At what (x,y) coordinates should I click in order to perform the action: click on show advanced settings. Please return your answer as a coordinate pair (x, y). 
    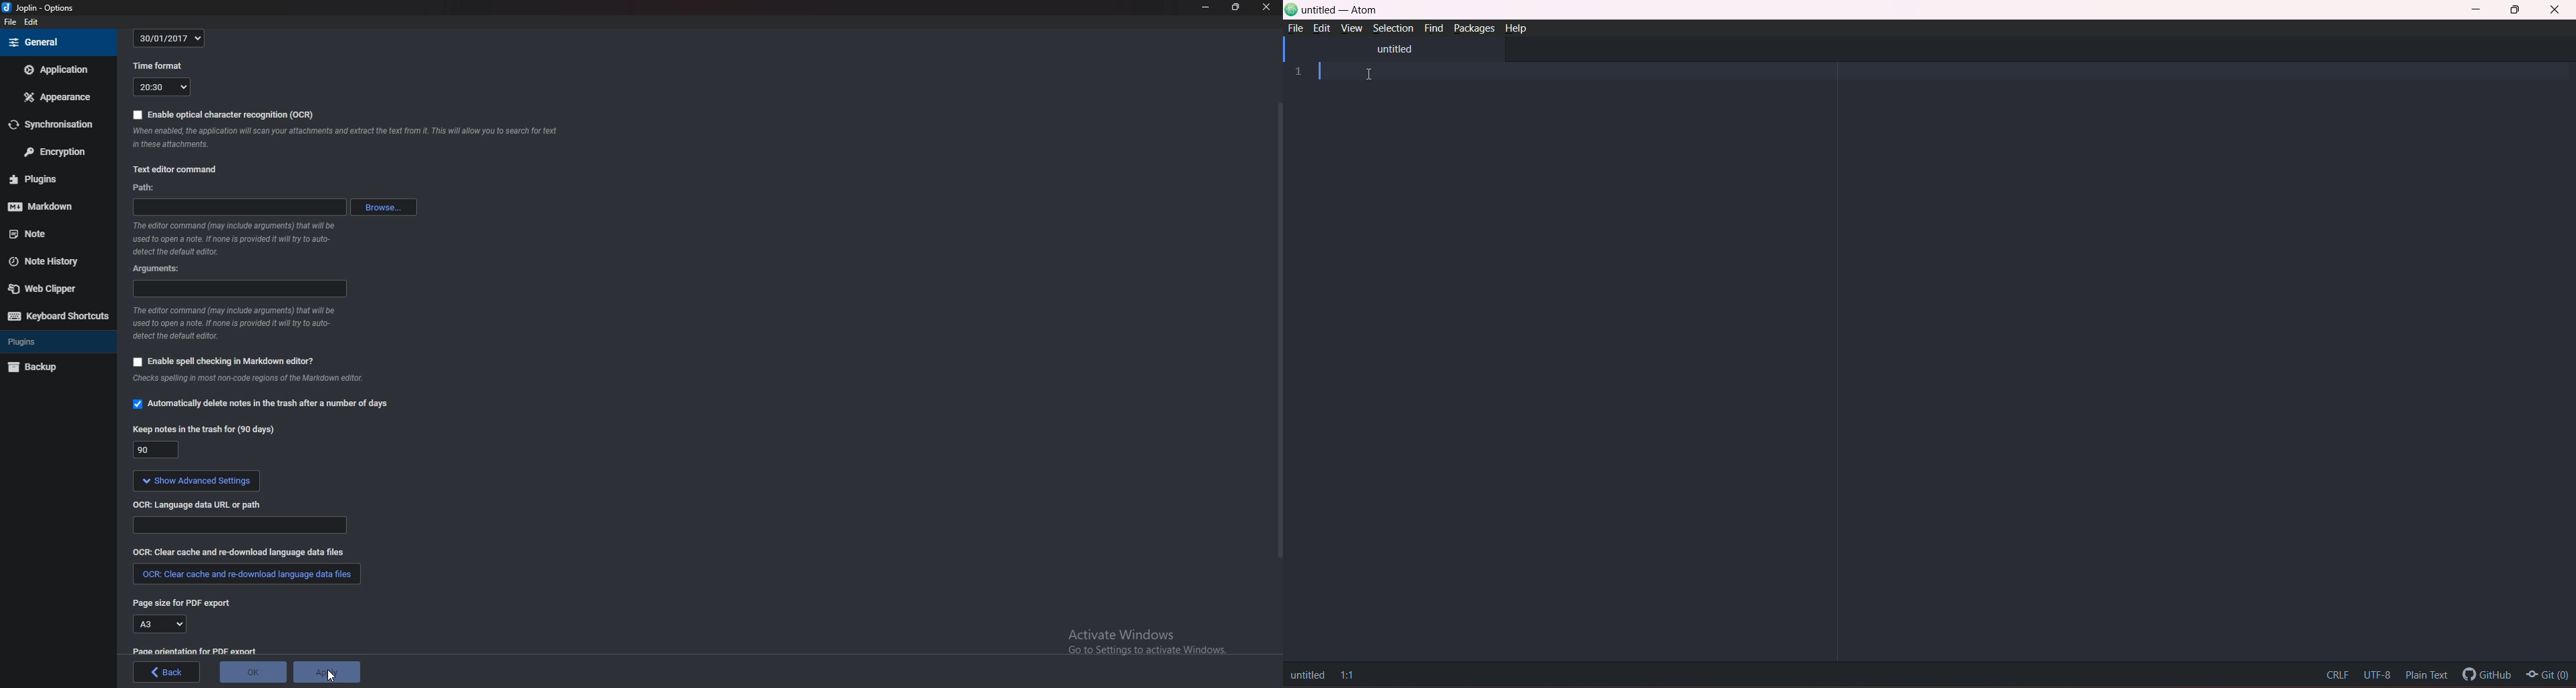
    Looking at the image, I should click on (198, 481).